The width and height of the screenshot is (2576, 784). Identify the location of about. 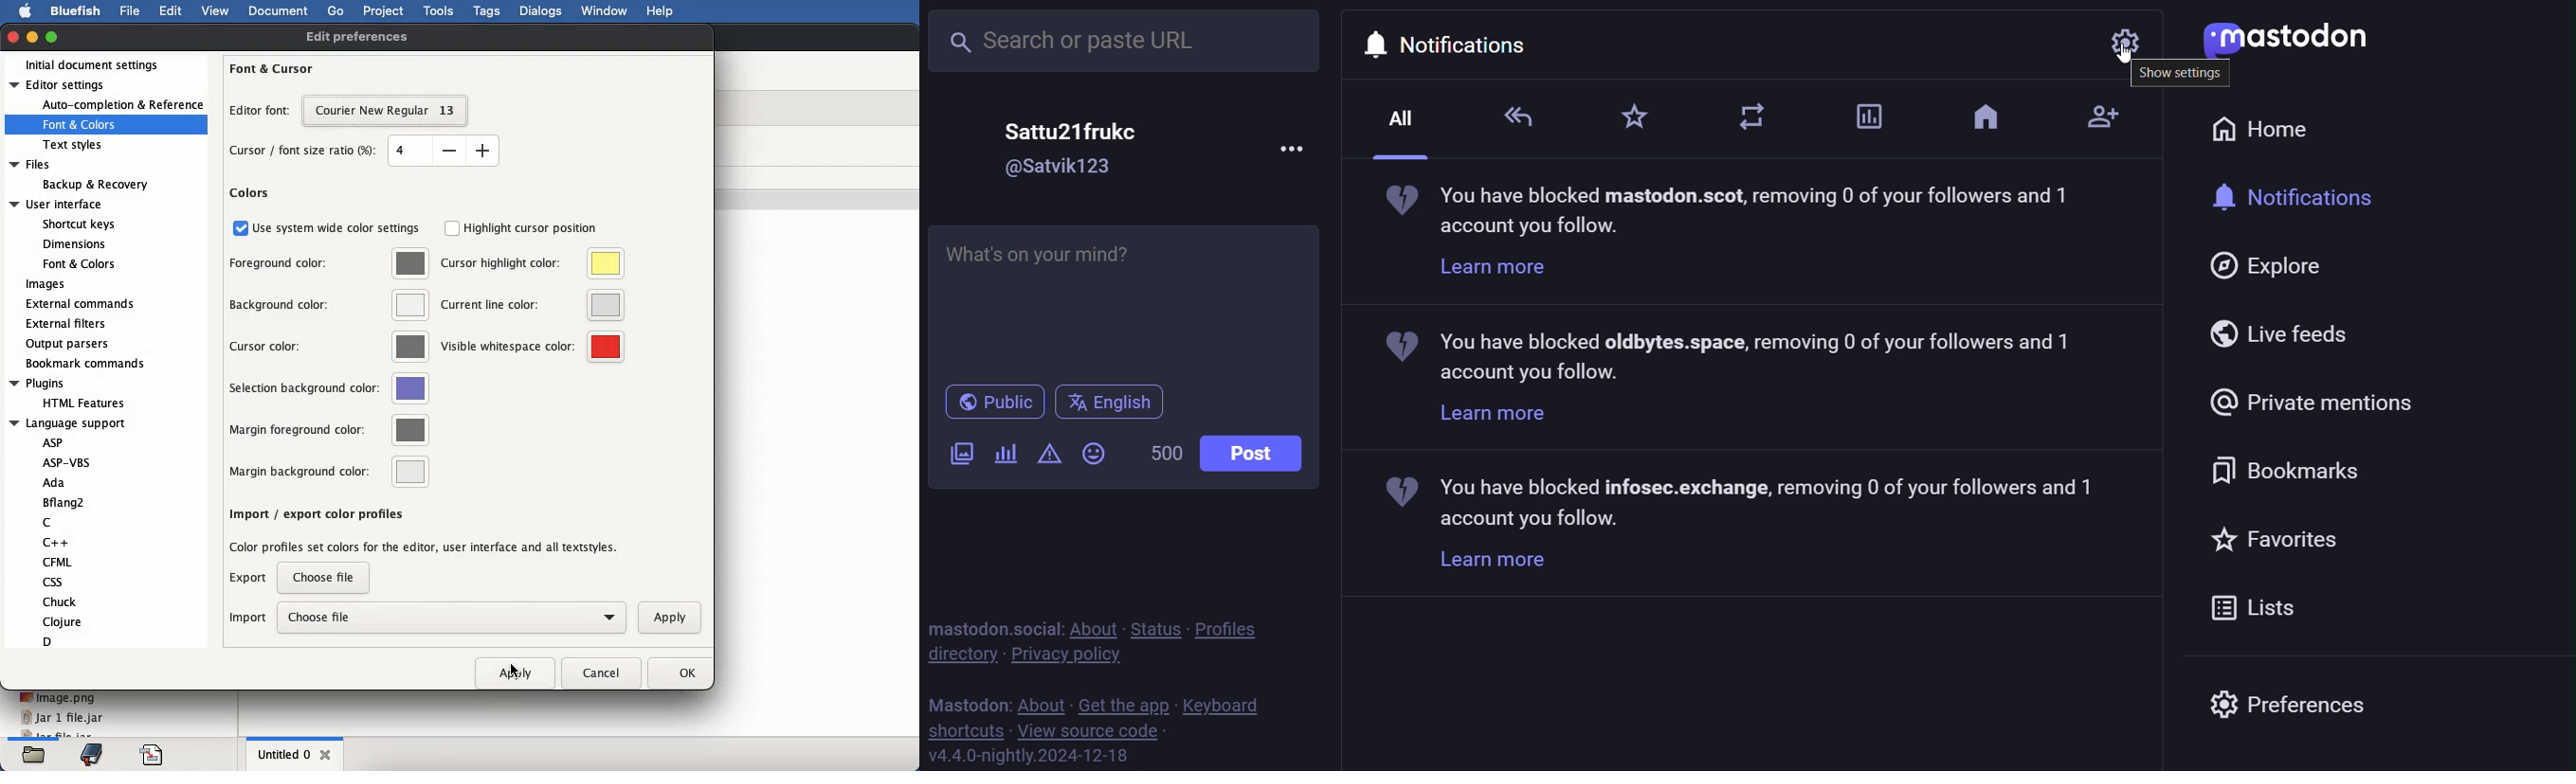
(1090, 626).